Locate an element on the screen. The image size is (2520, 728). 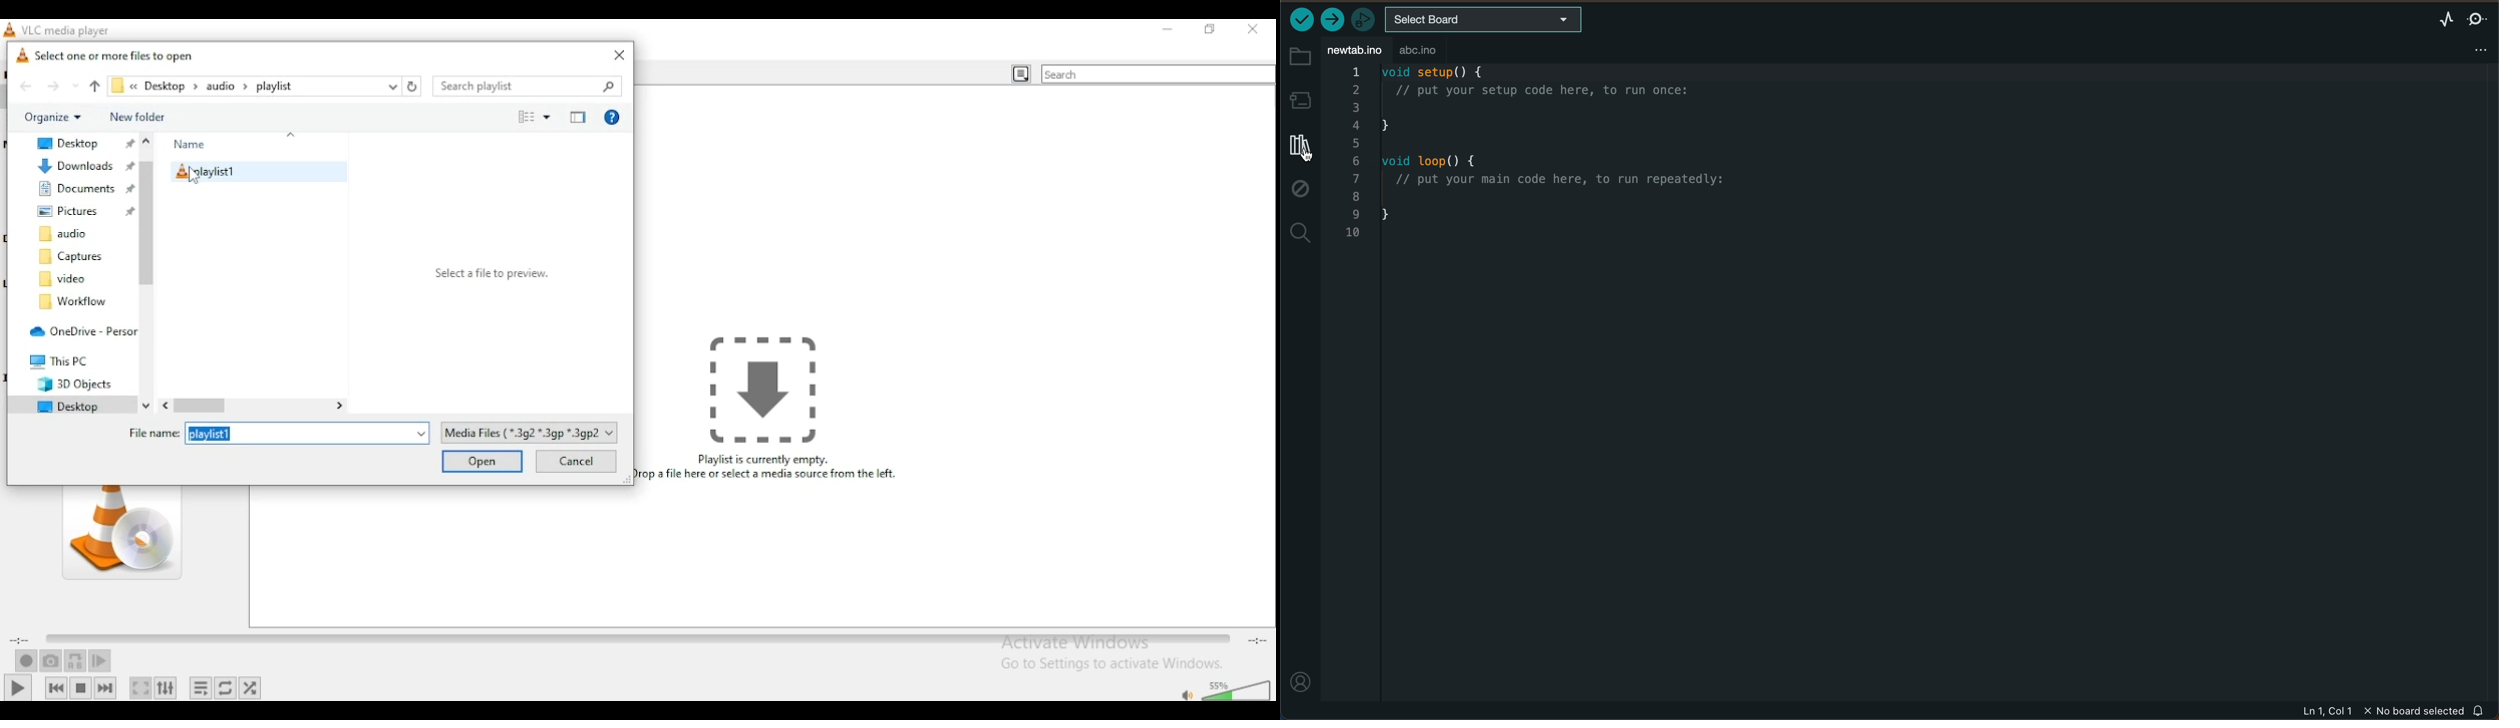
frame by frame is located at coordinates (100, 660).